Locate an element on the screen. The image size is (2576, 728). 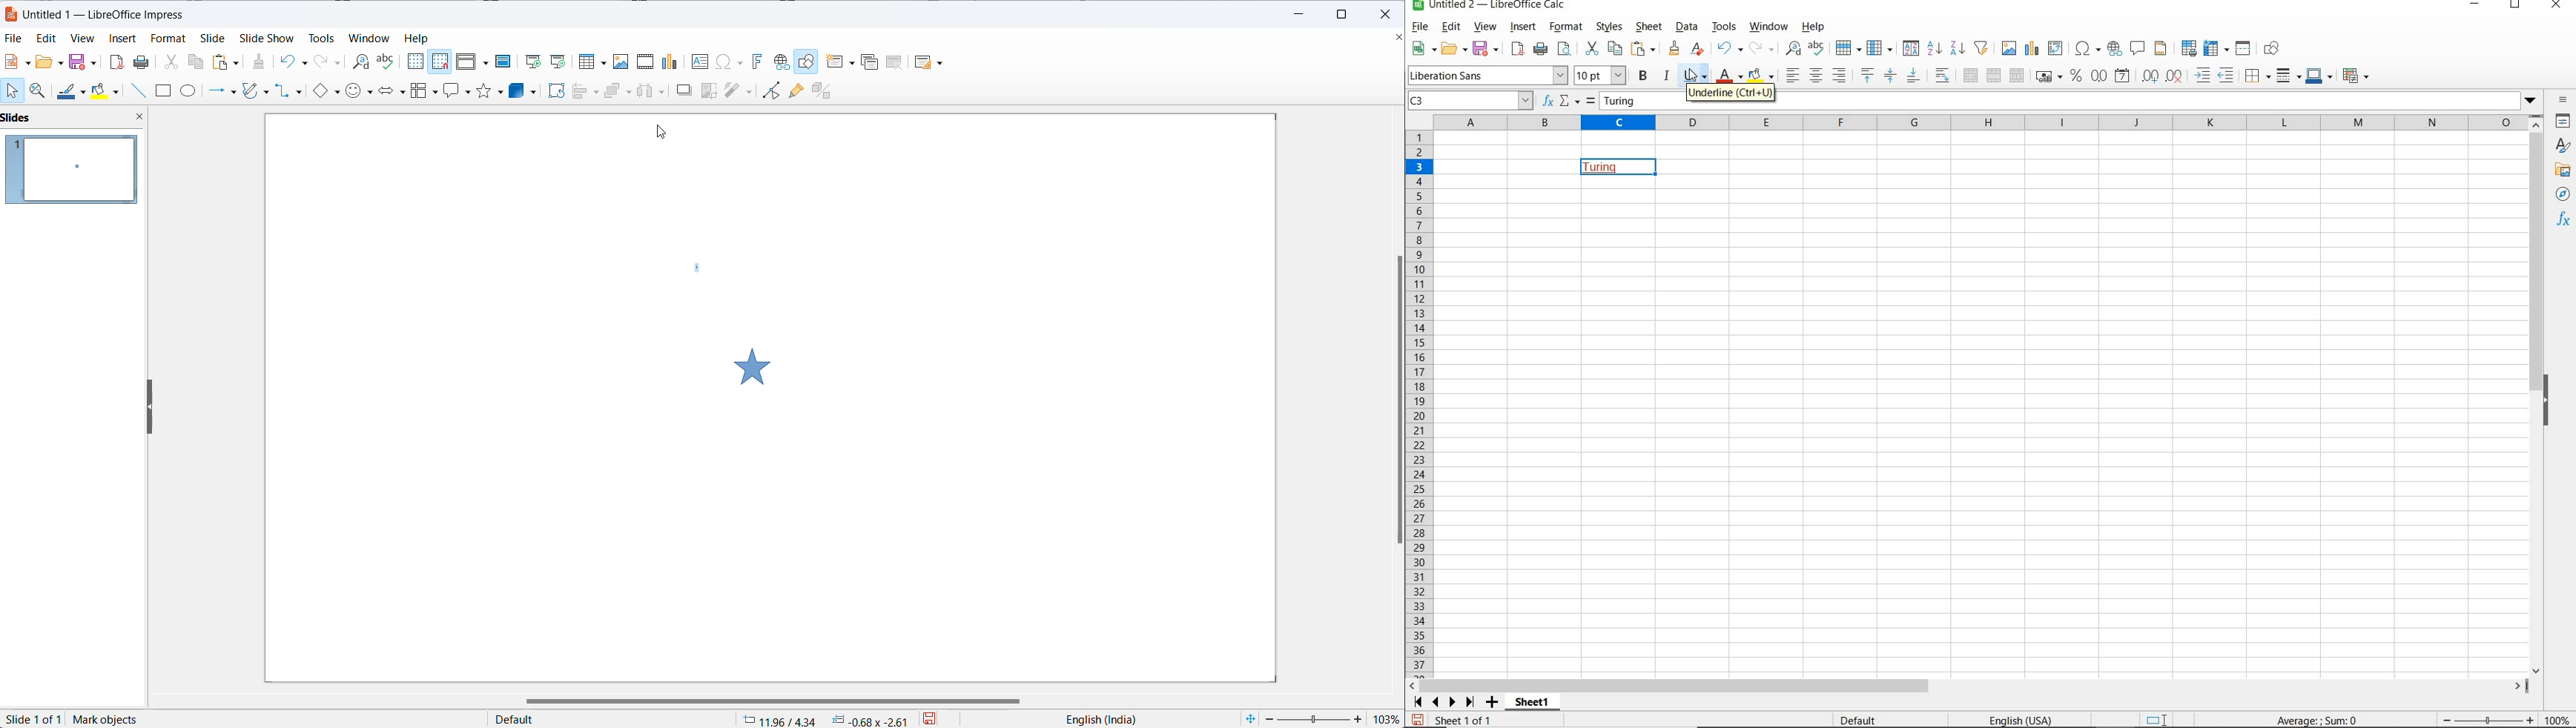
INSERT CHAT is located at coordinates (2032, 47).